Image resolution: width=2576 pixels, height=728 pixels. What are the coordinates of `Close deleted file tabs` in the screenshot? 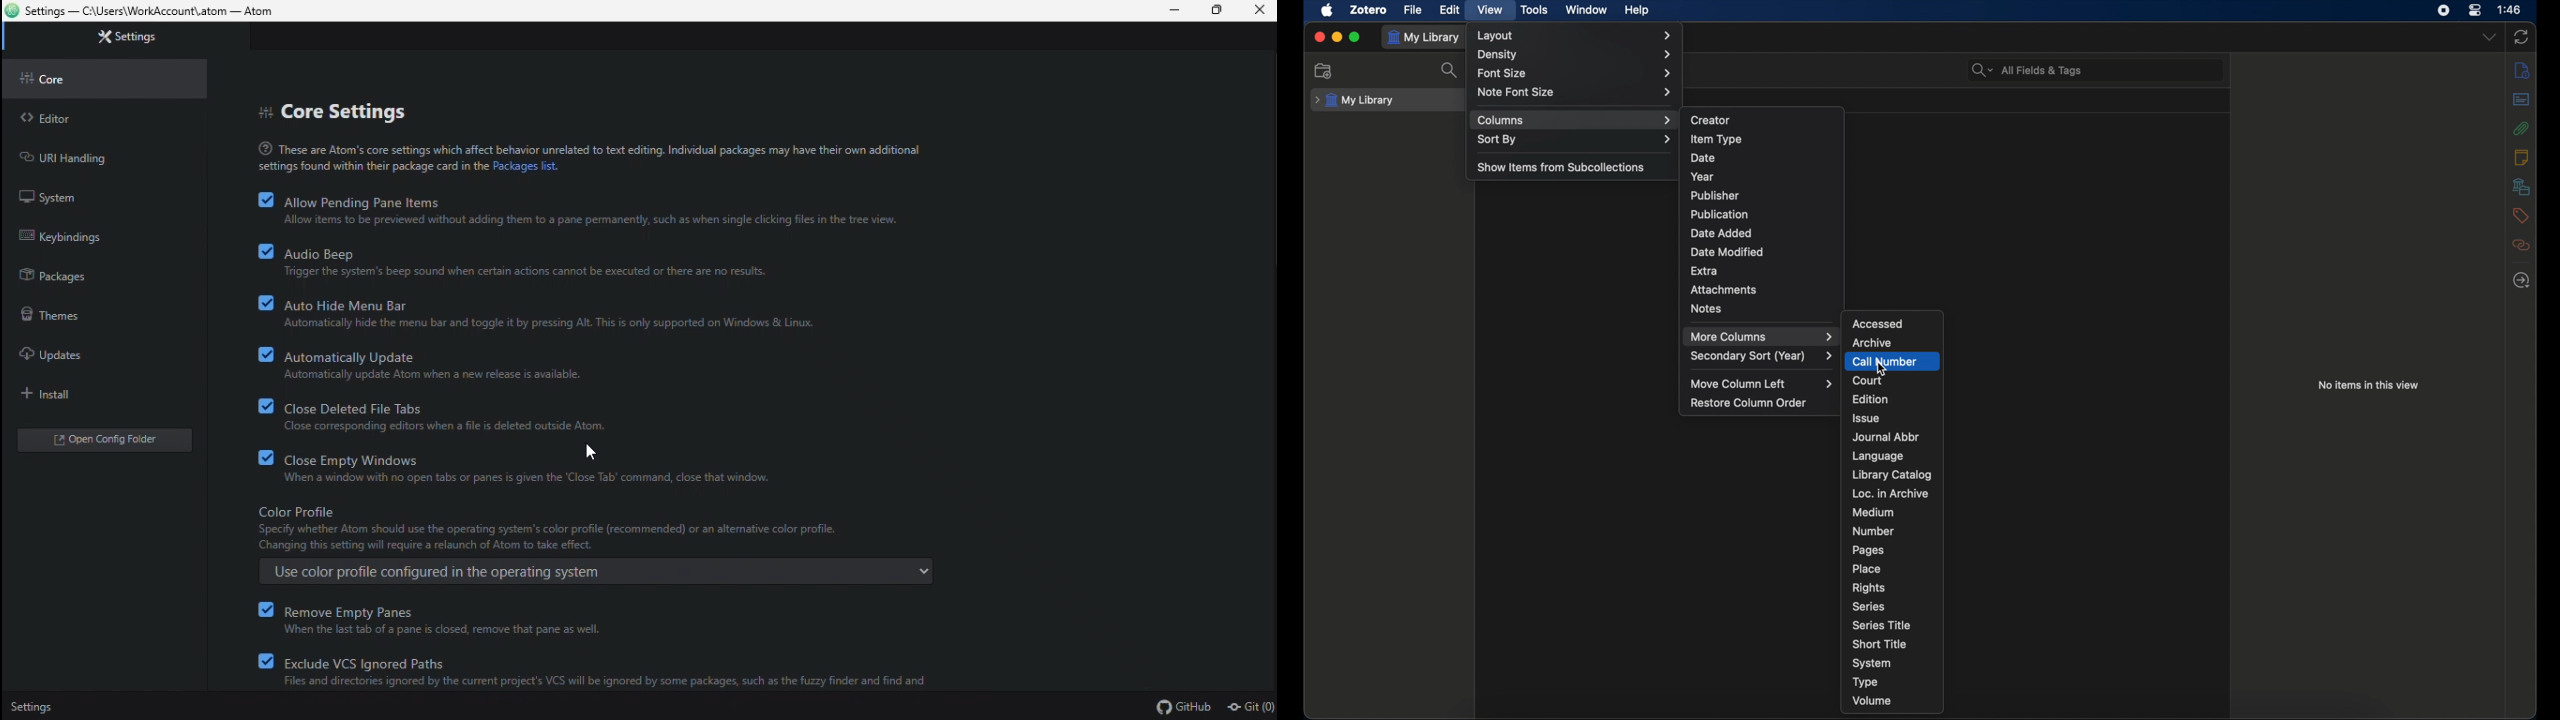 It's located at (452, 416).